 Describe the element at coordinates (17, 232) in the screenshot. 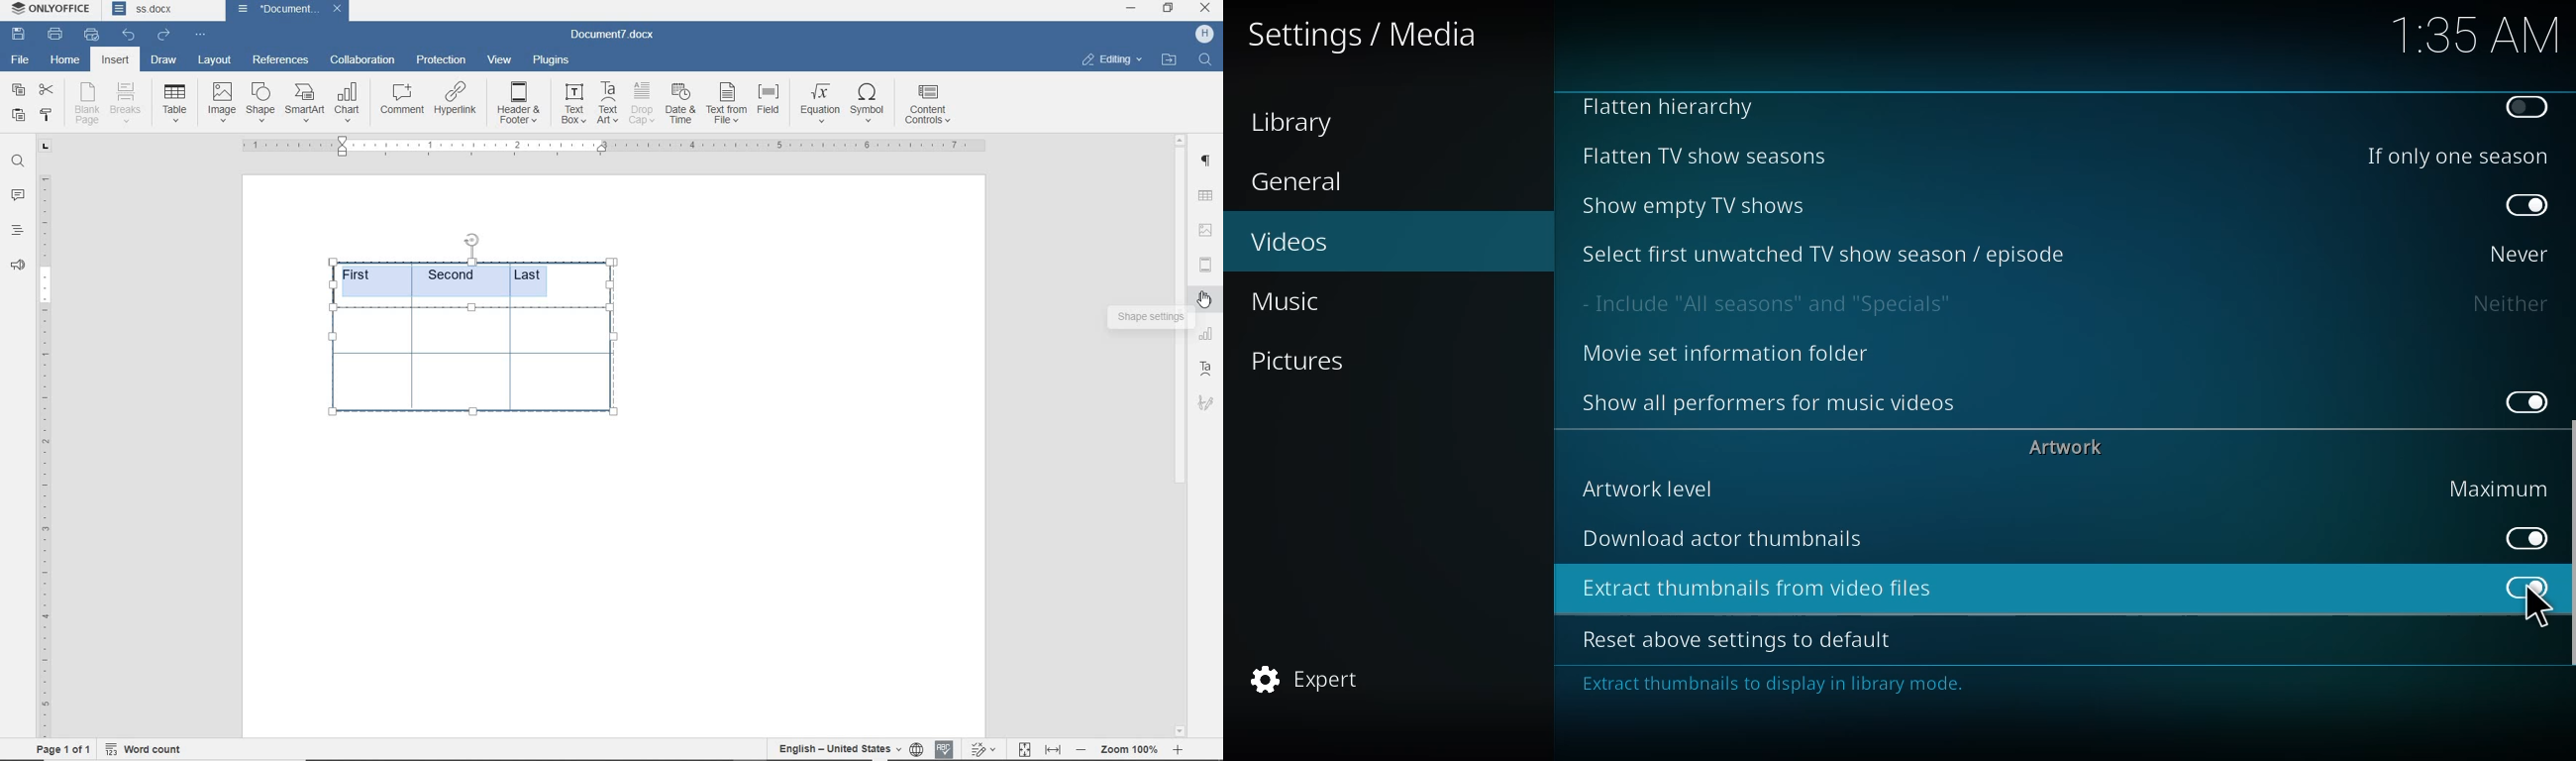

I see `headings` at that location.